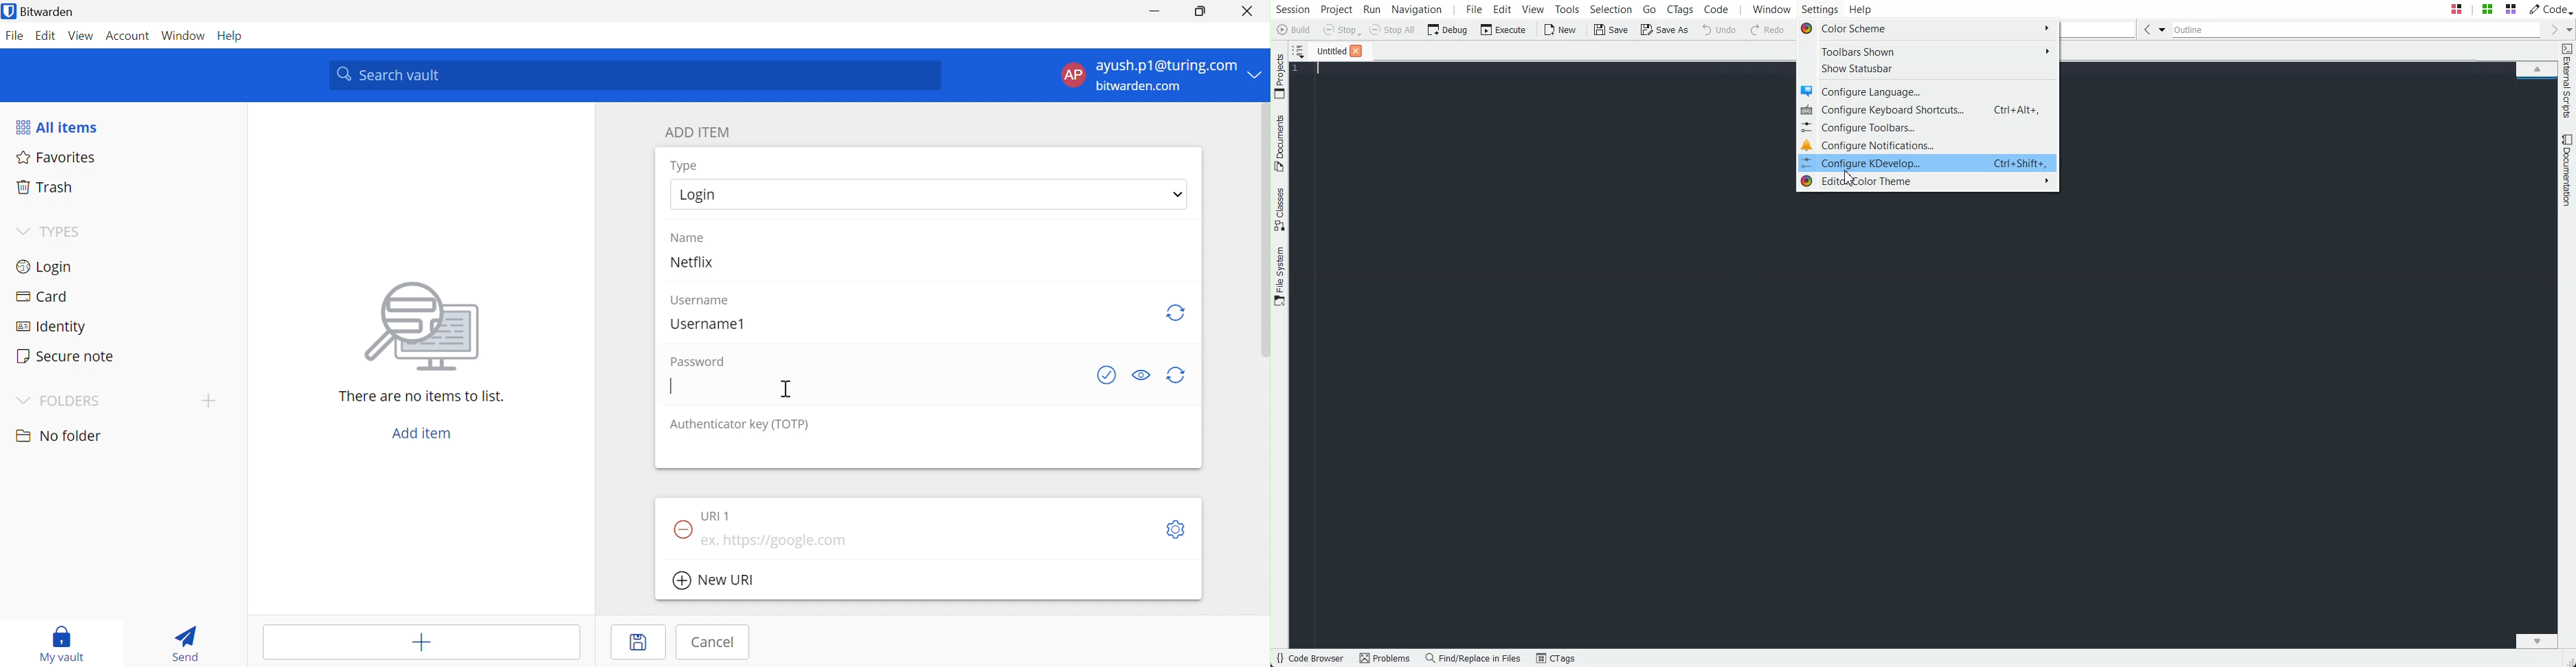 The width and height of the screenshot is (2576, 672). What do you see at coordinates (691, 261) in the screenshot?
I see `Netflix` at bounding box center [691, 261].